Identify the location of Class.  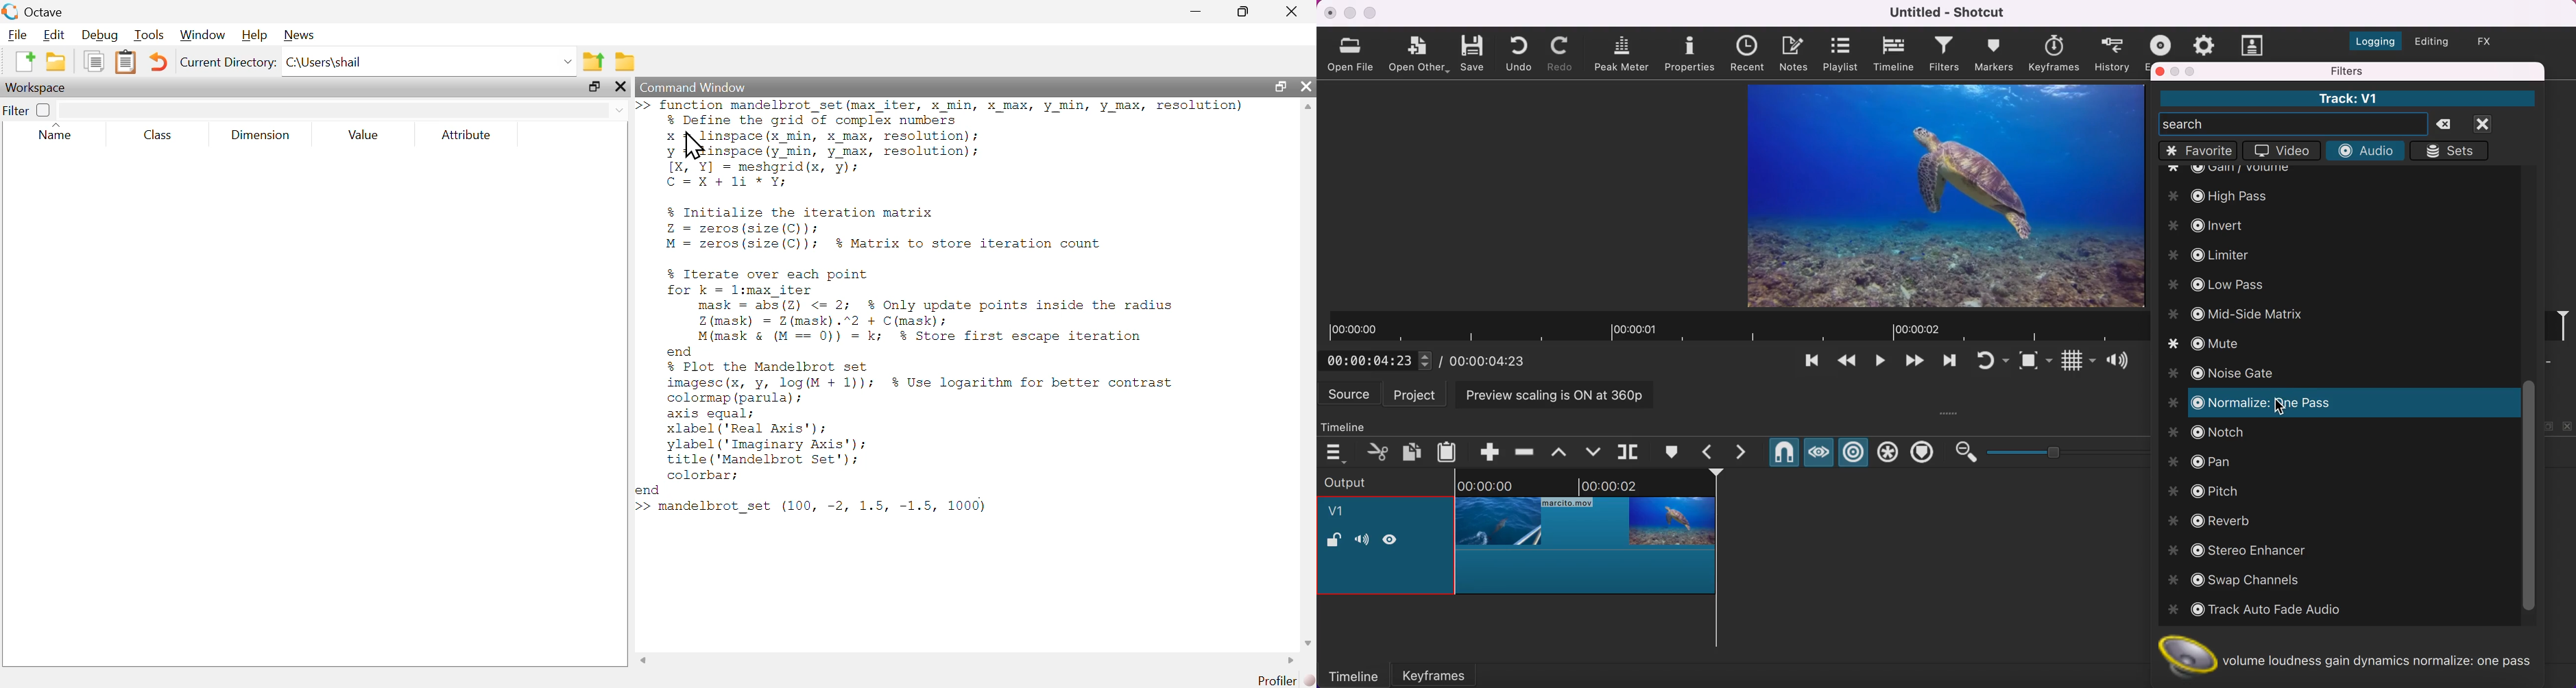
(158, 134).